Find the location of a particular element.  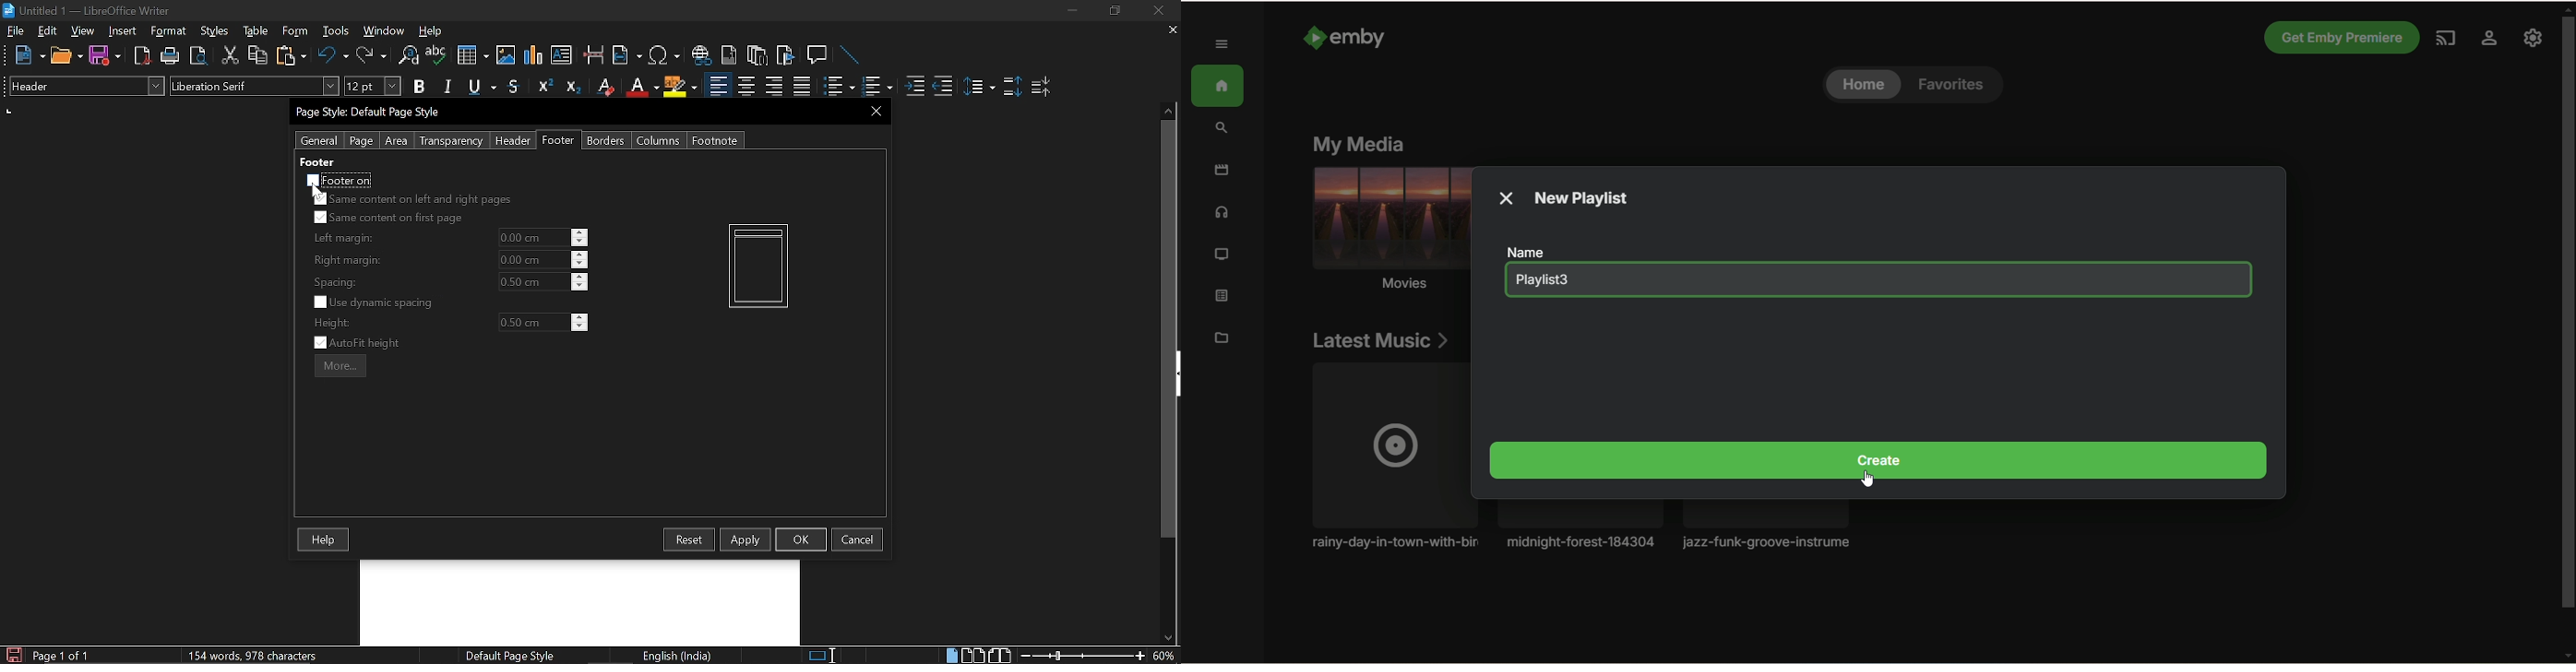

Insert hyperlink is located at coordinates (702, 55).